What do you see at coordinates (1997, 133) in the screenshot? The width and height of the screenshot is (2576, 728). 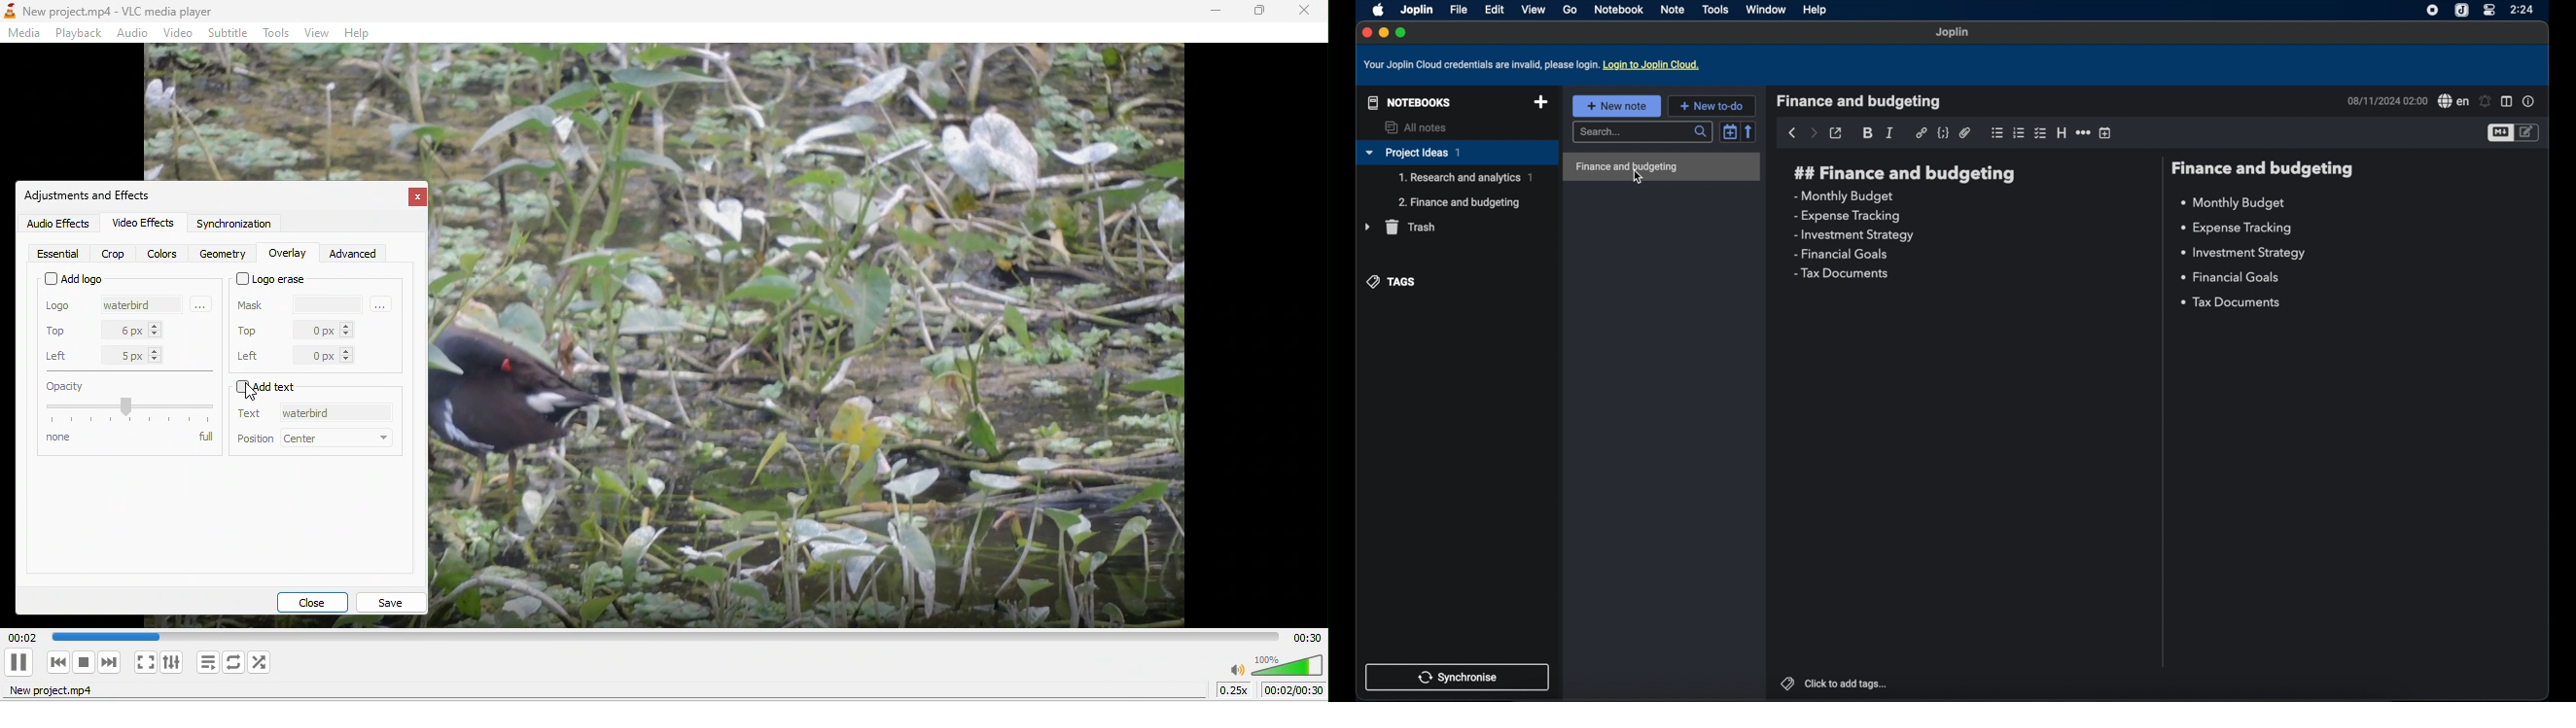 I see `bulleted list` at bounding box center [1997, 133].